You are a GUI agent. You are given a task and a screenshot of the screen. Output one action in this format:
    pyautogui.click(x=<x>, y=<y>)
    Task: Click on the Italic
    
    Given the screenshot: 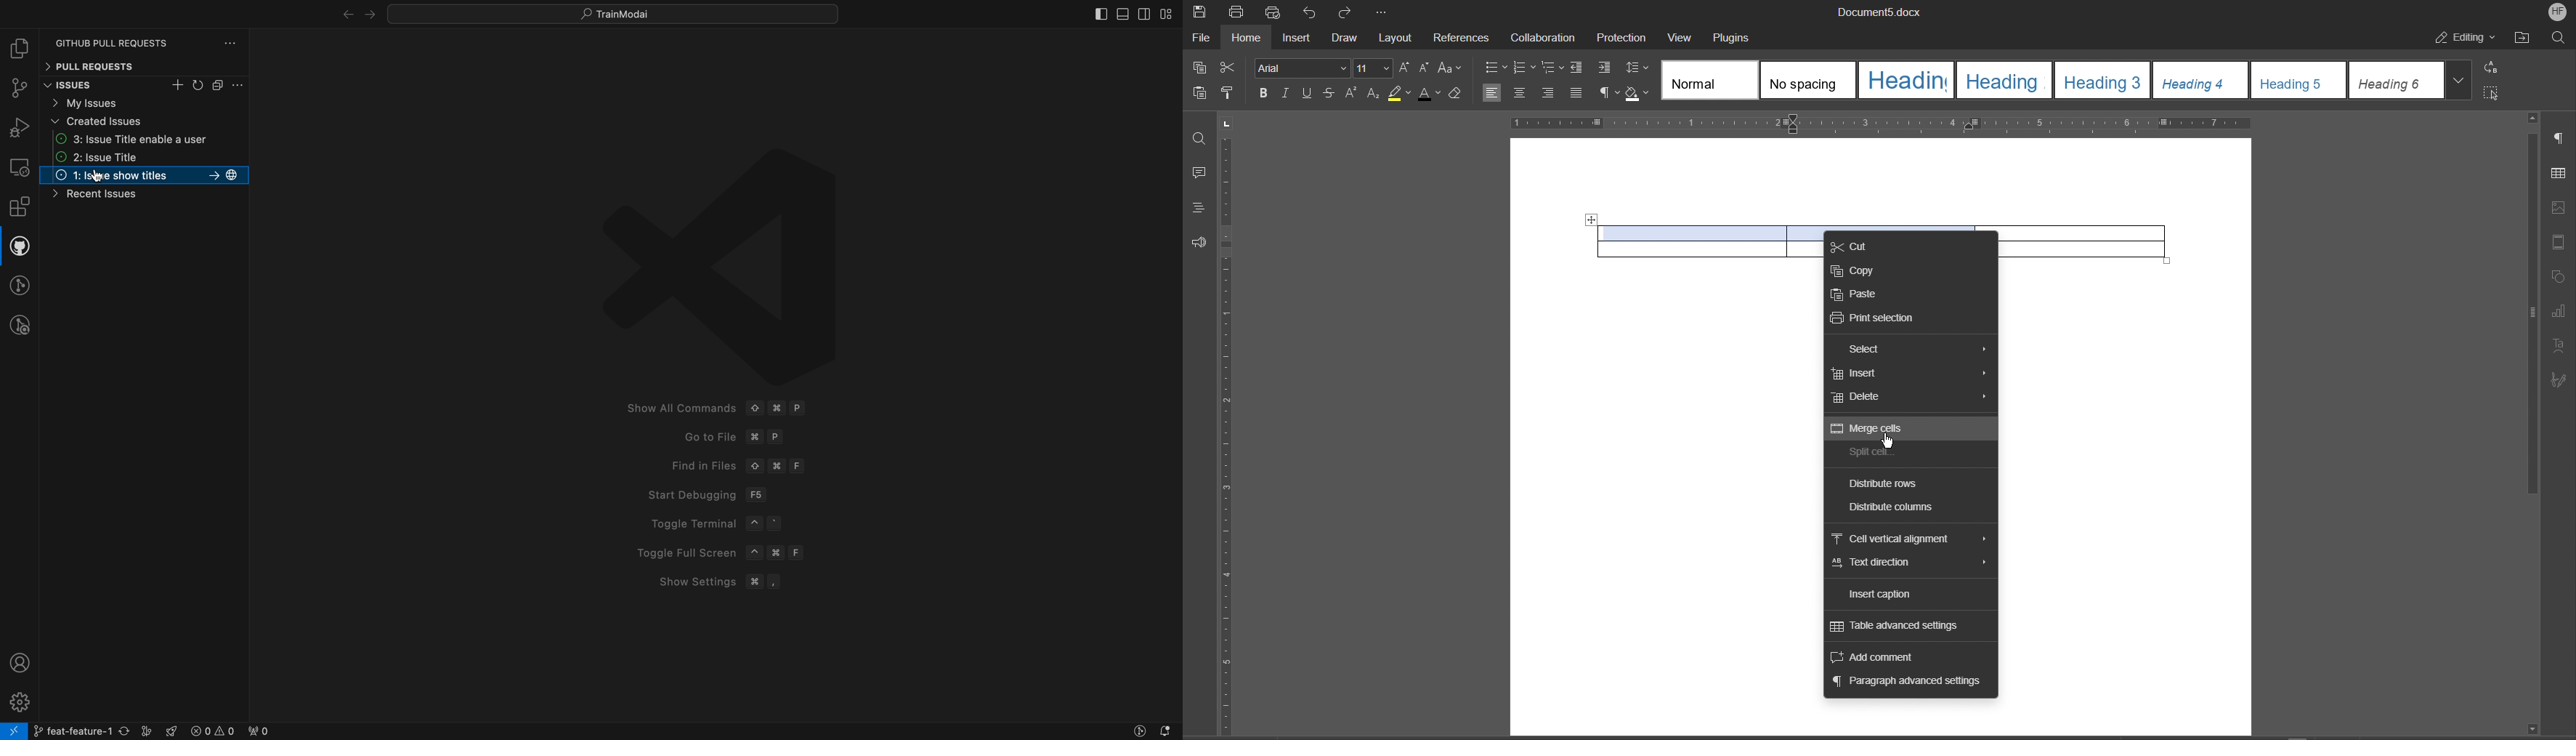 What is the action you would take?
    pyautogui.click(x=1286, y=94)
    